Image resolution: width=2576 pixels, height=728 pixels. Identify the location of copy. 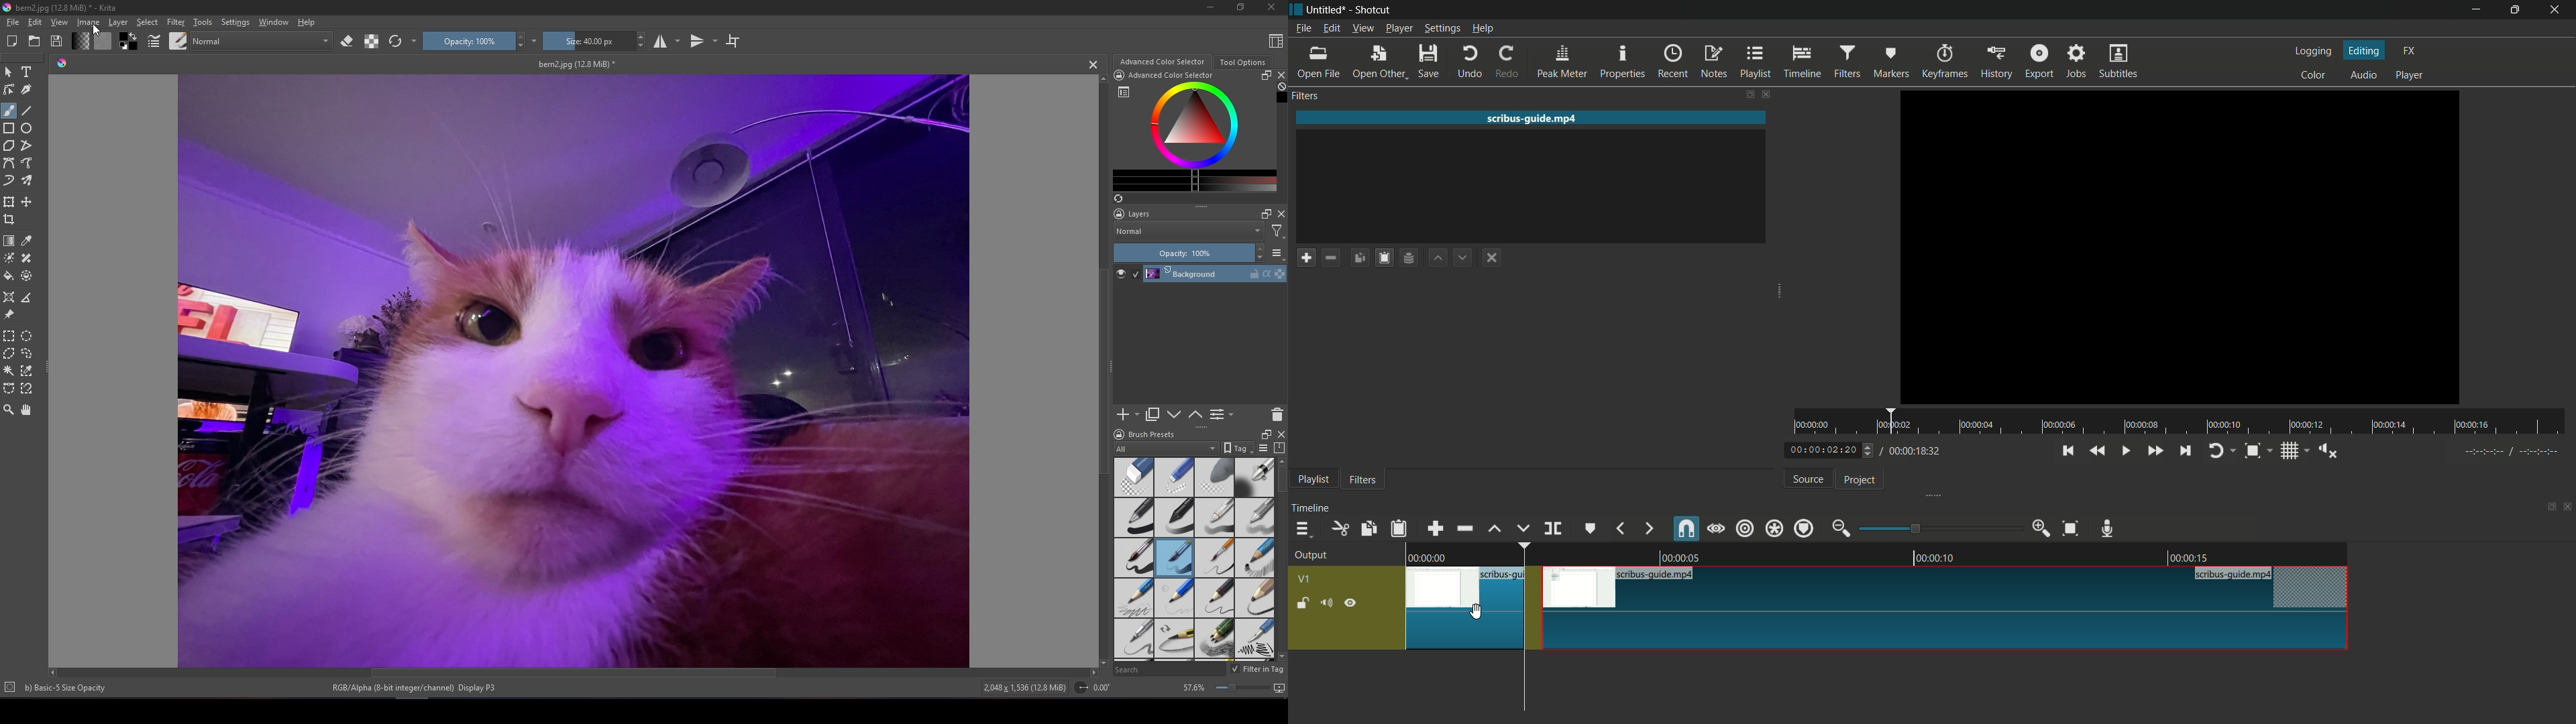
(1368, 530).